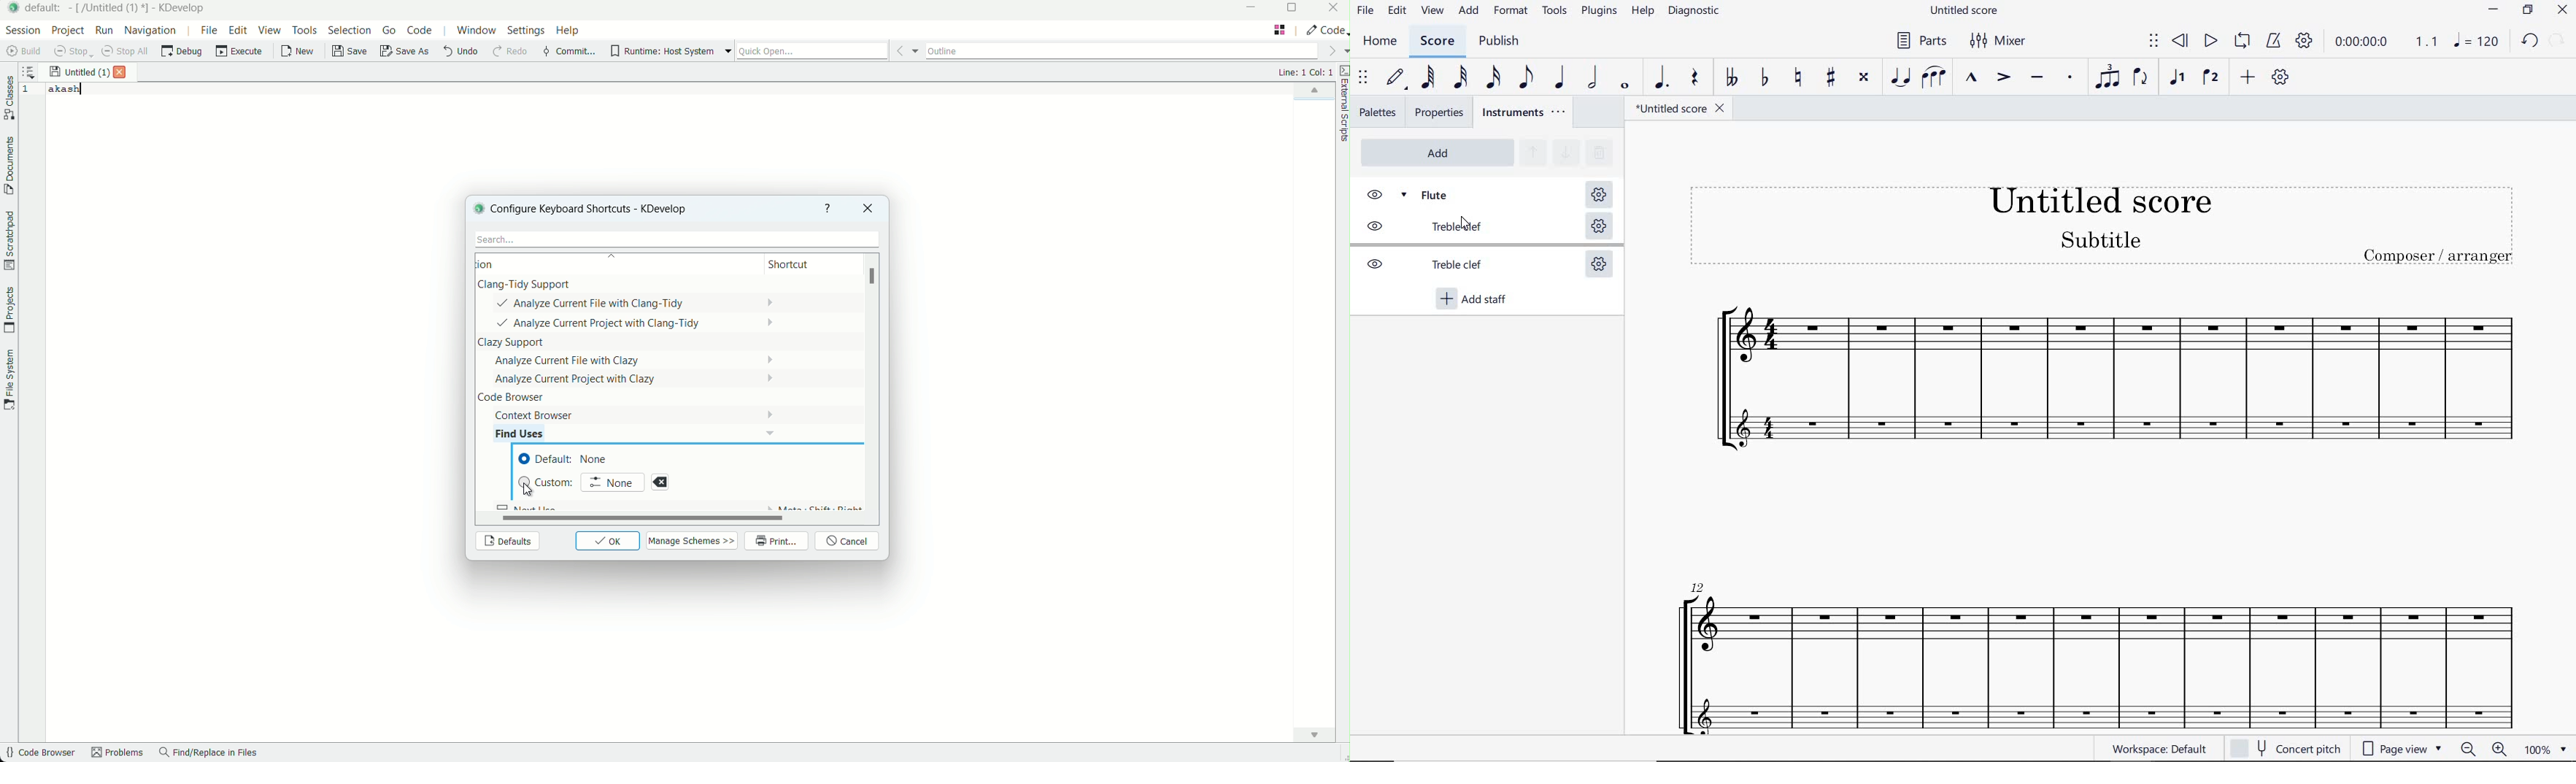 Image resolution: width=2576 pixels, height=784 pixels. I want to click on default, so click(46, 7).